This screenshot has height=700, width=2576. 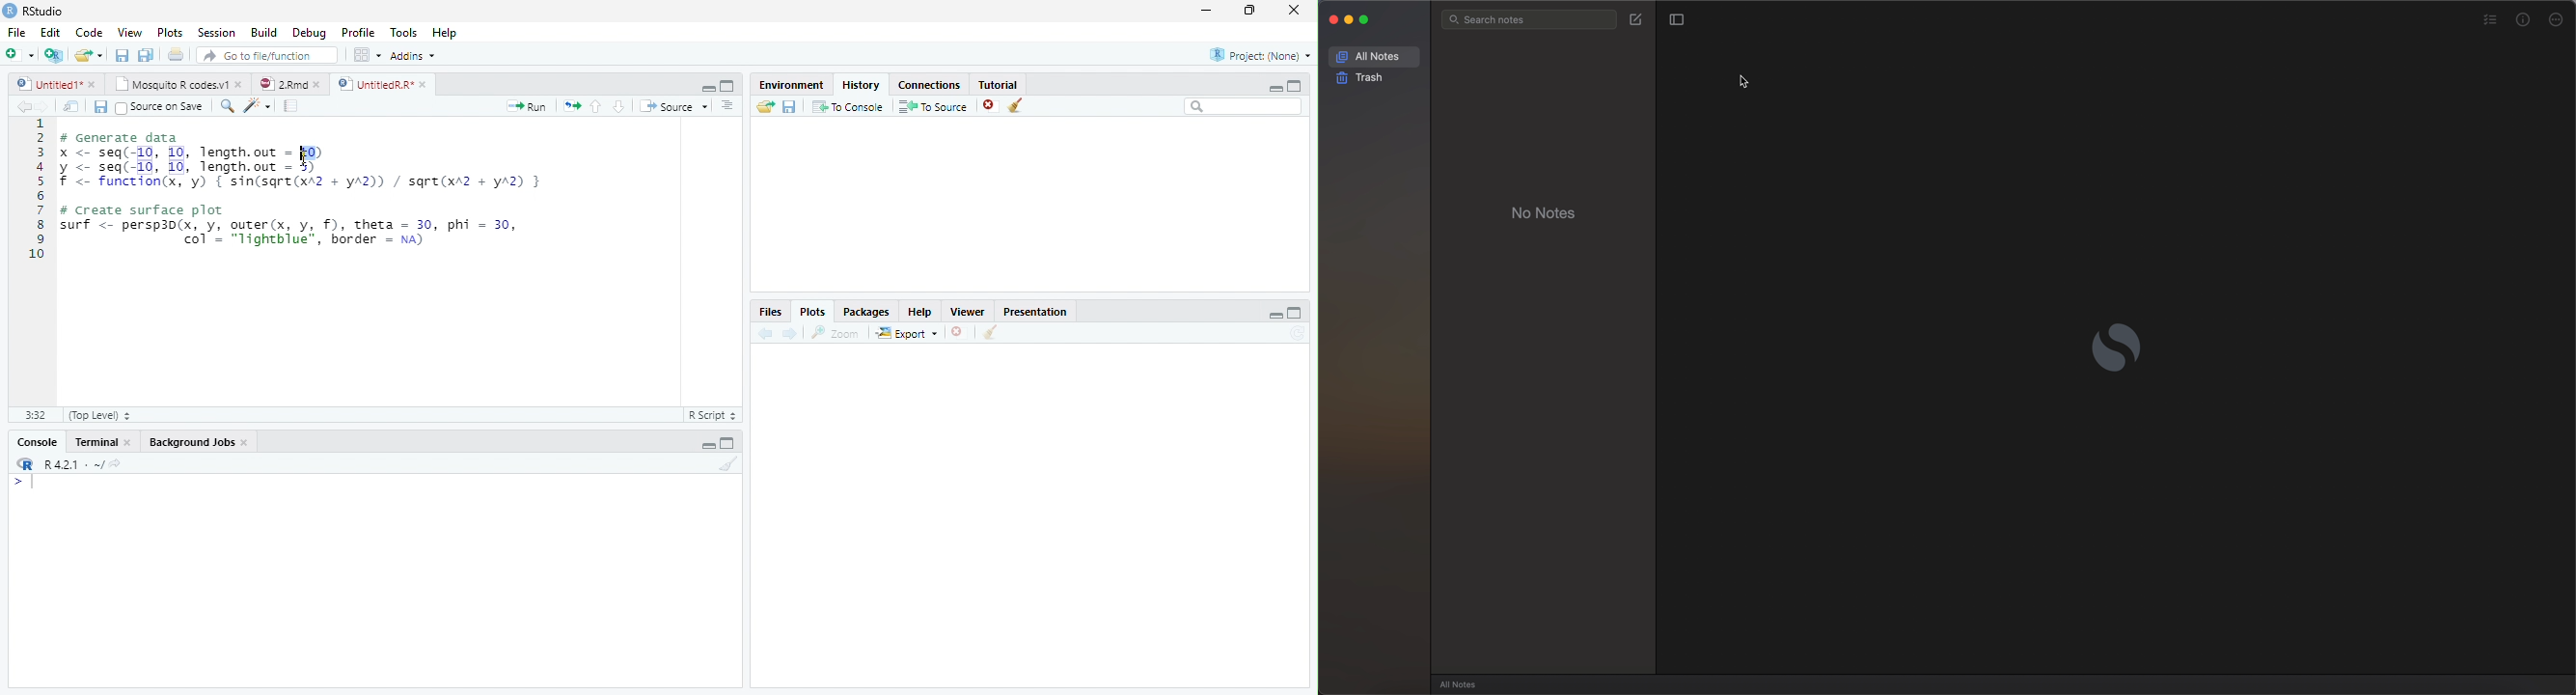 I want to click on Close, so click(x=245, y=442).